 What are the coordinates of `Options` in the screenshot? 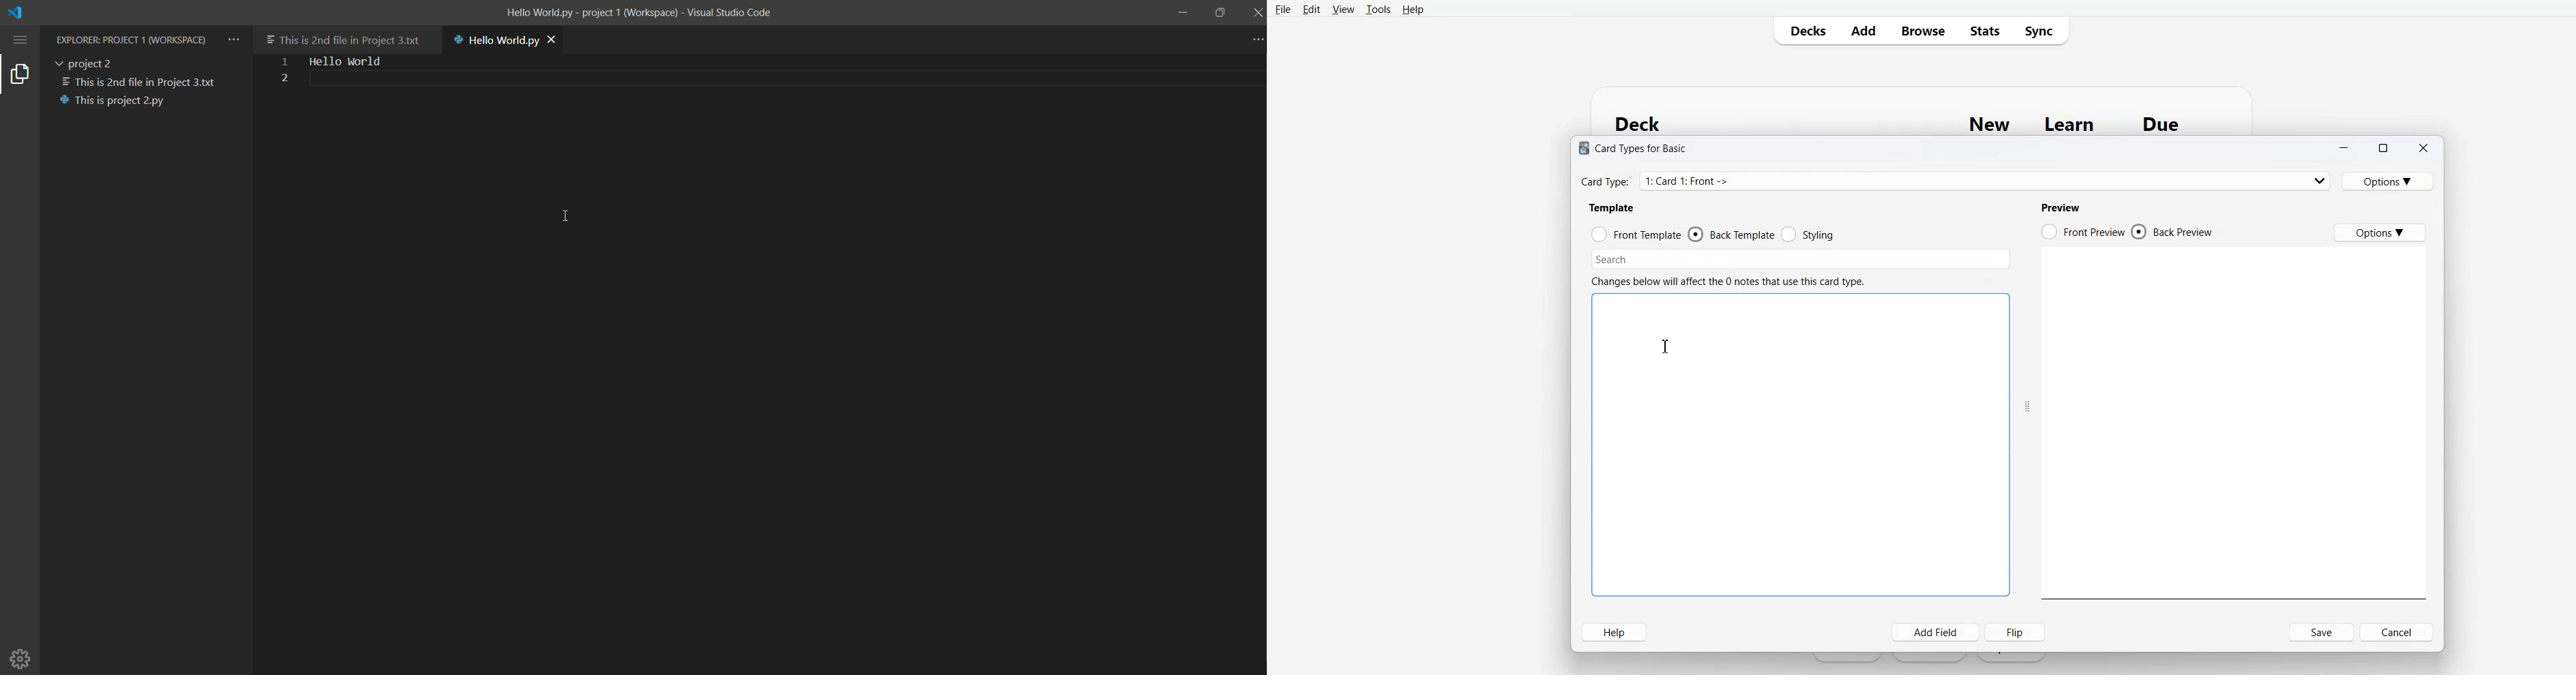 It's located at (2376, 232).